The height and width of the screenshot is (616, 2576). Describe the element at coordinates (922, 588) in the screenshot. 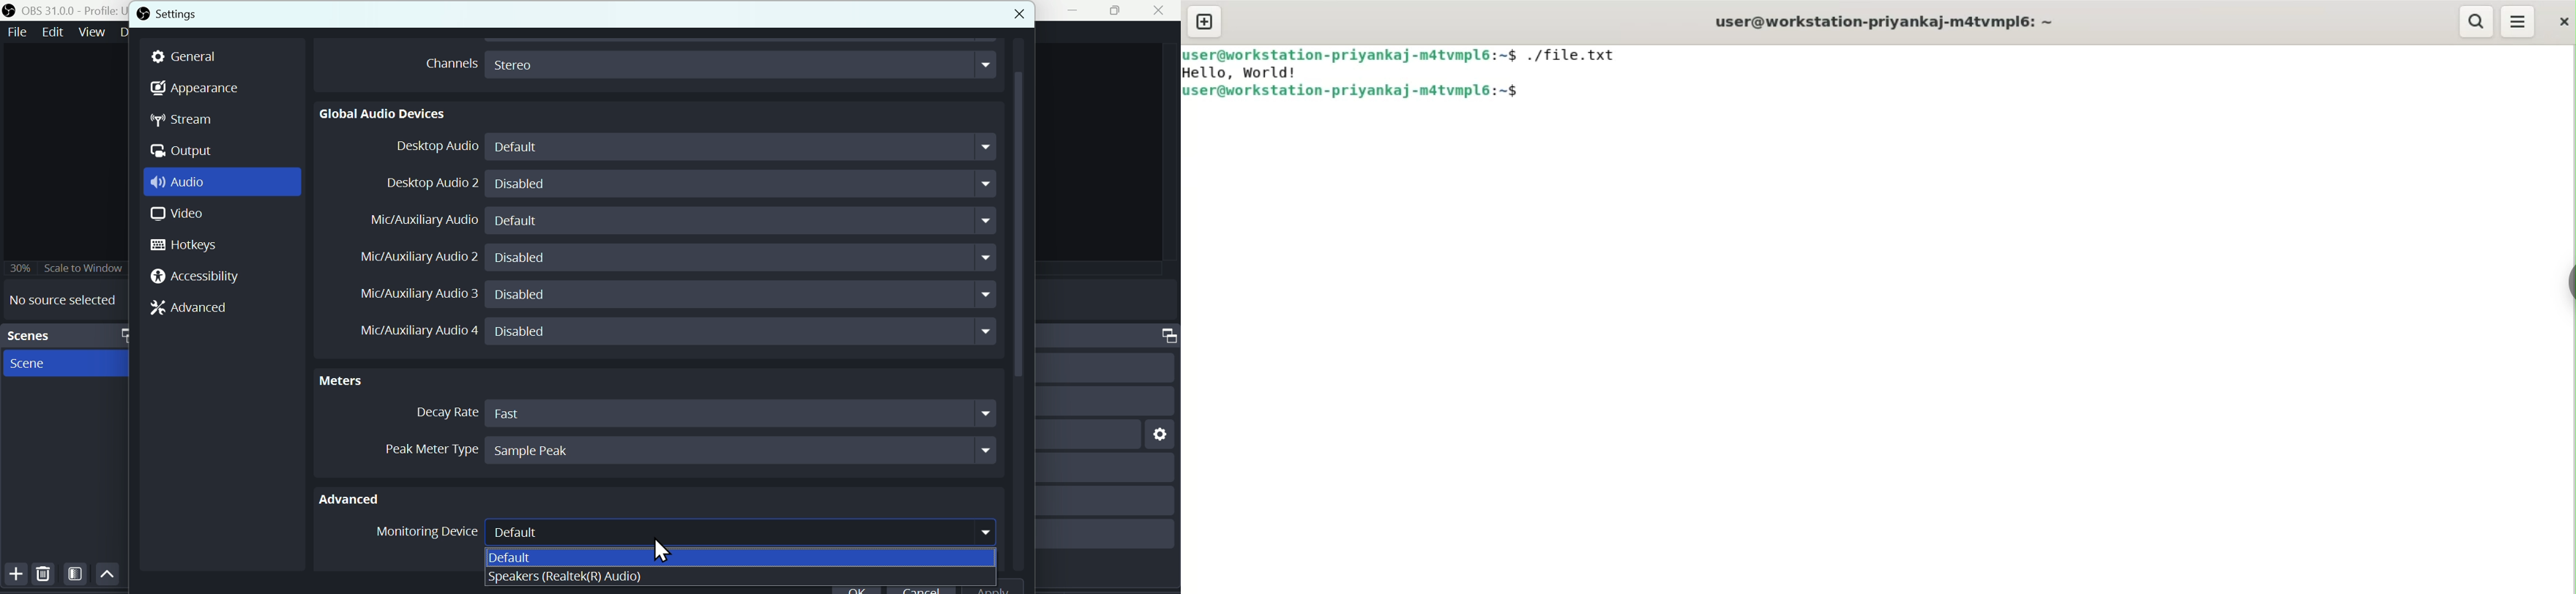

I see `Cancel` at that location.